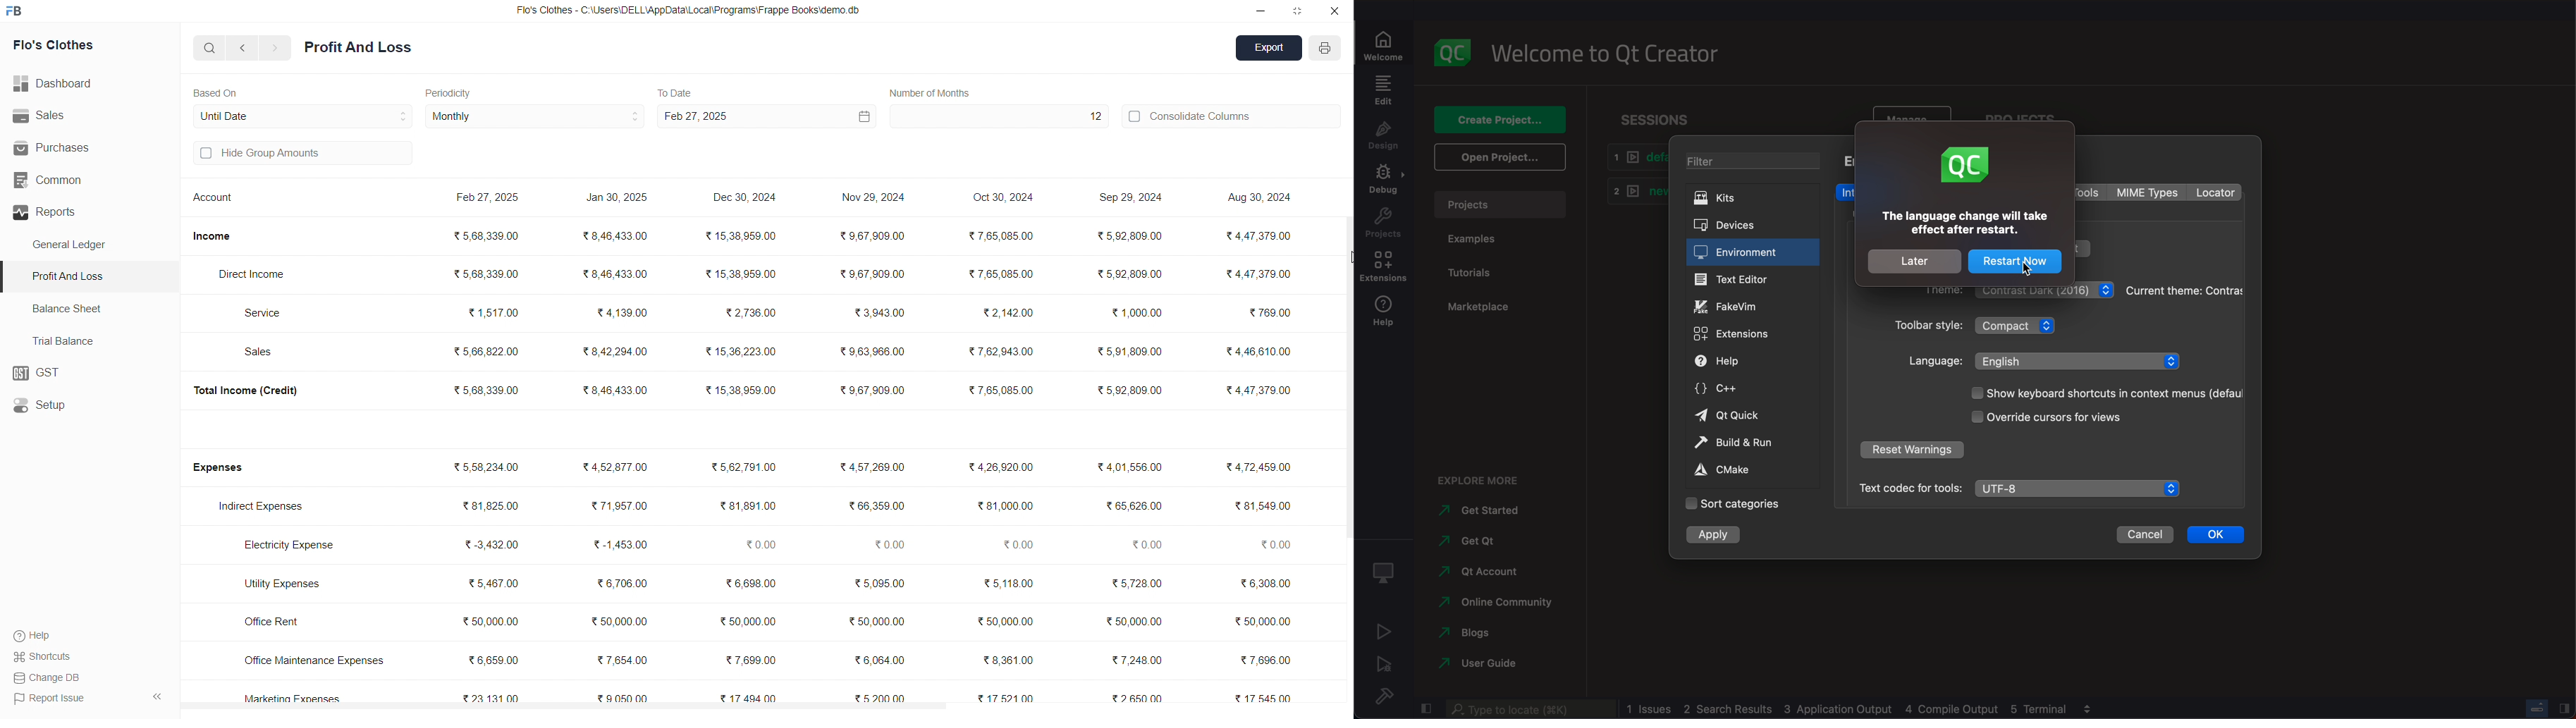  What do you see at coordinates (1257, 197) in the screenshot?
I see `Aug 30, 2024` at bounding box center [1257, 197].